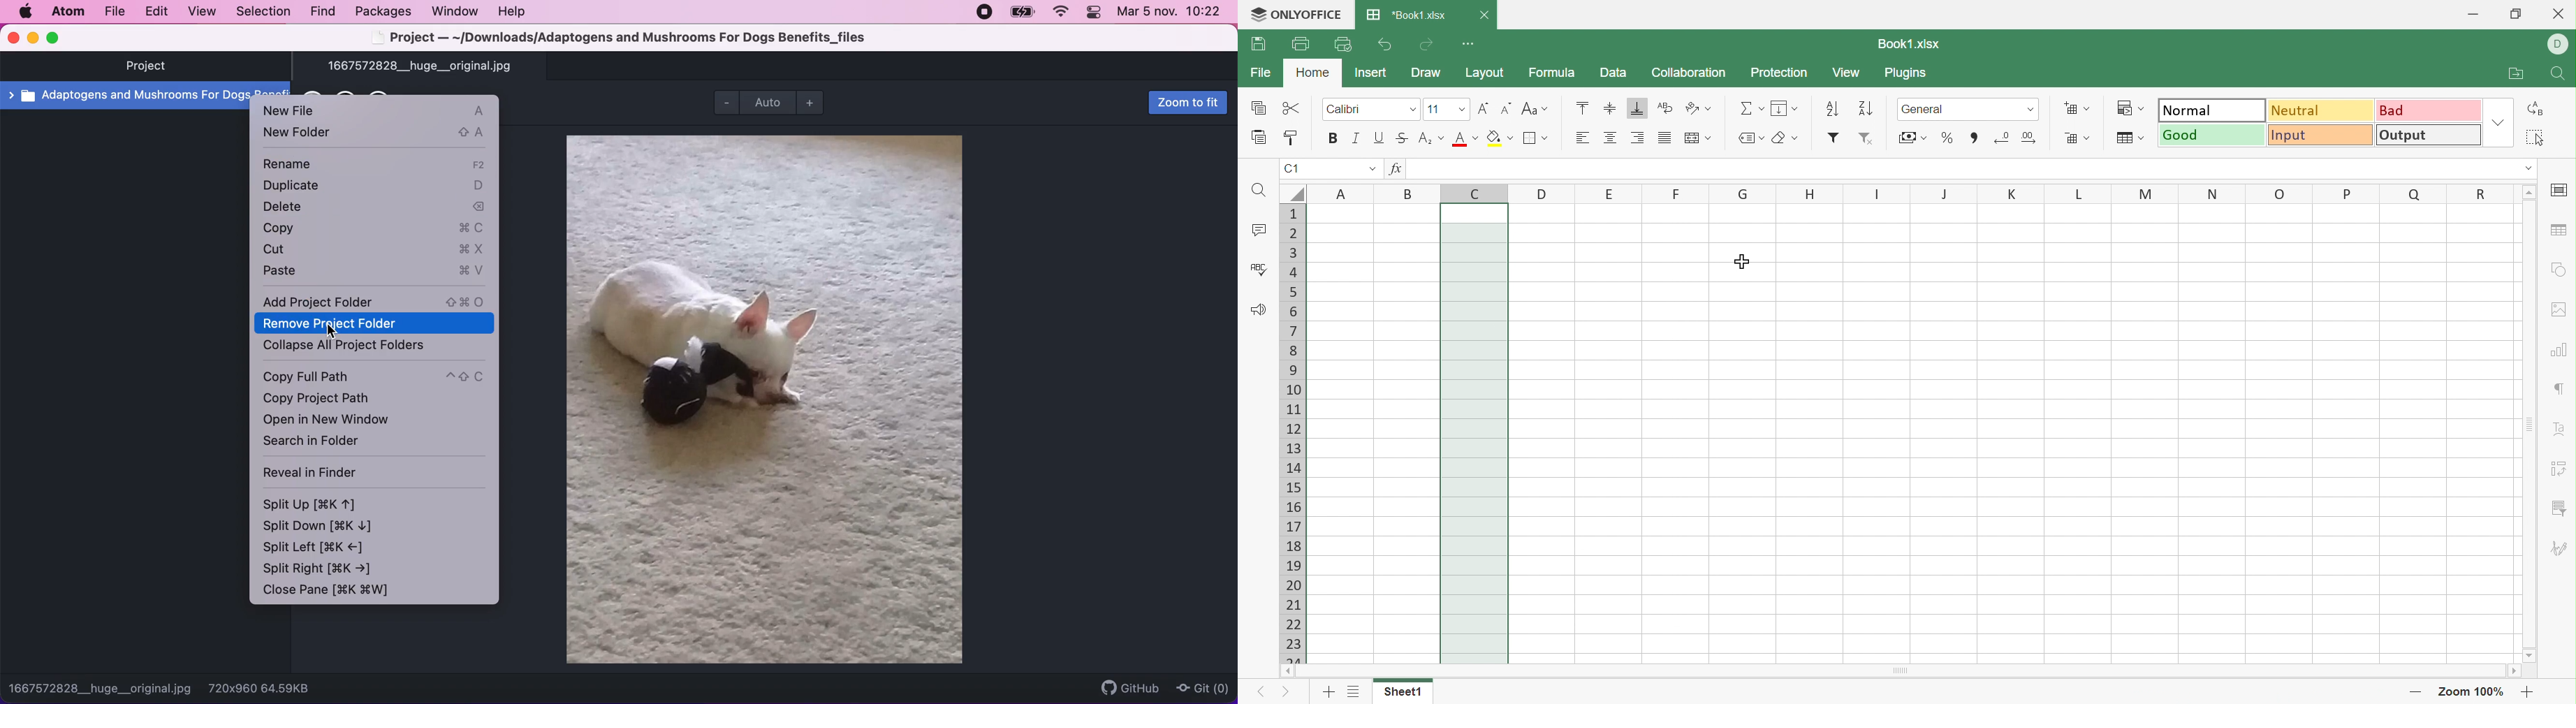  Describe the element at coordinates (2558, 468) in the screenshot. I see `Pivot Table settings` at that location.